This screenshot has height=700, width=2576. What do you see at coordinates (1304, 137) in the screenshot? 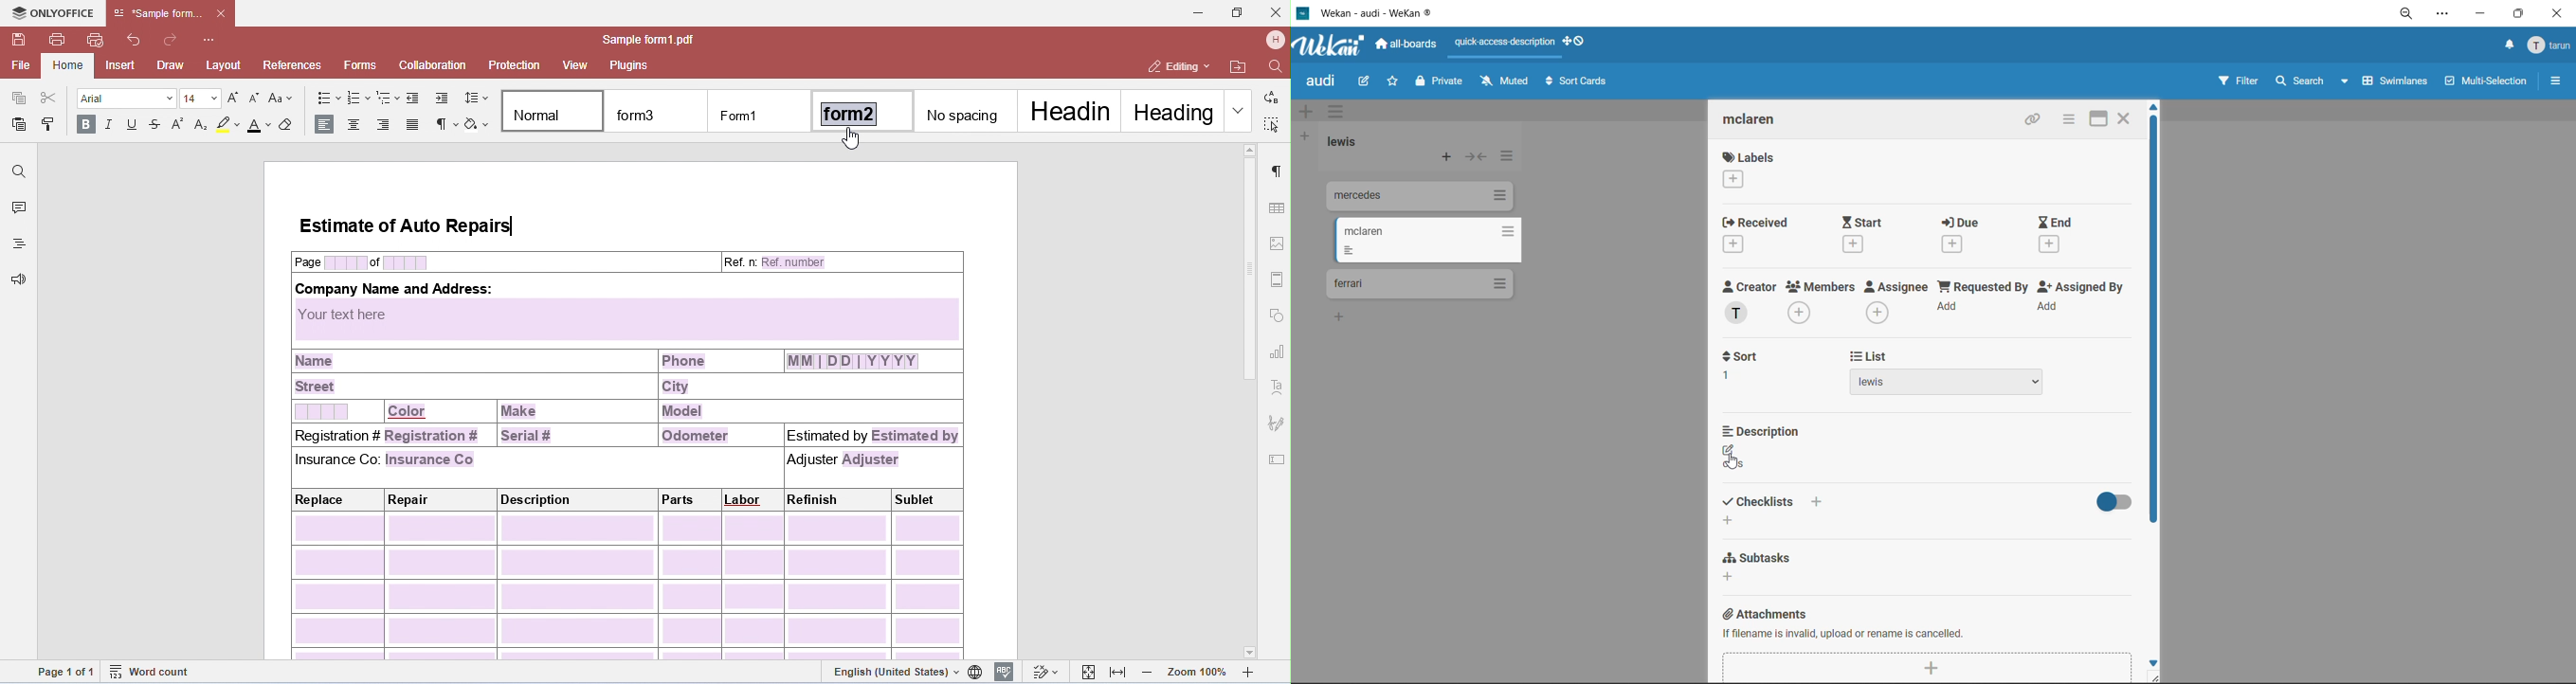
I see `add list` at bounding box center [1304, 137].